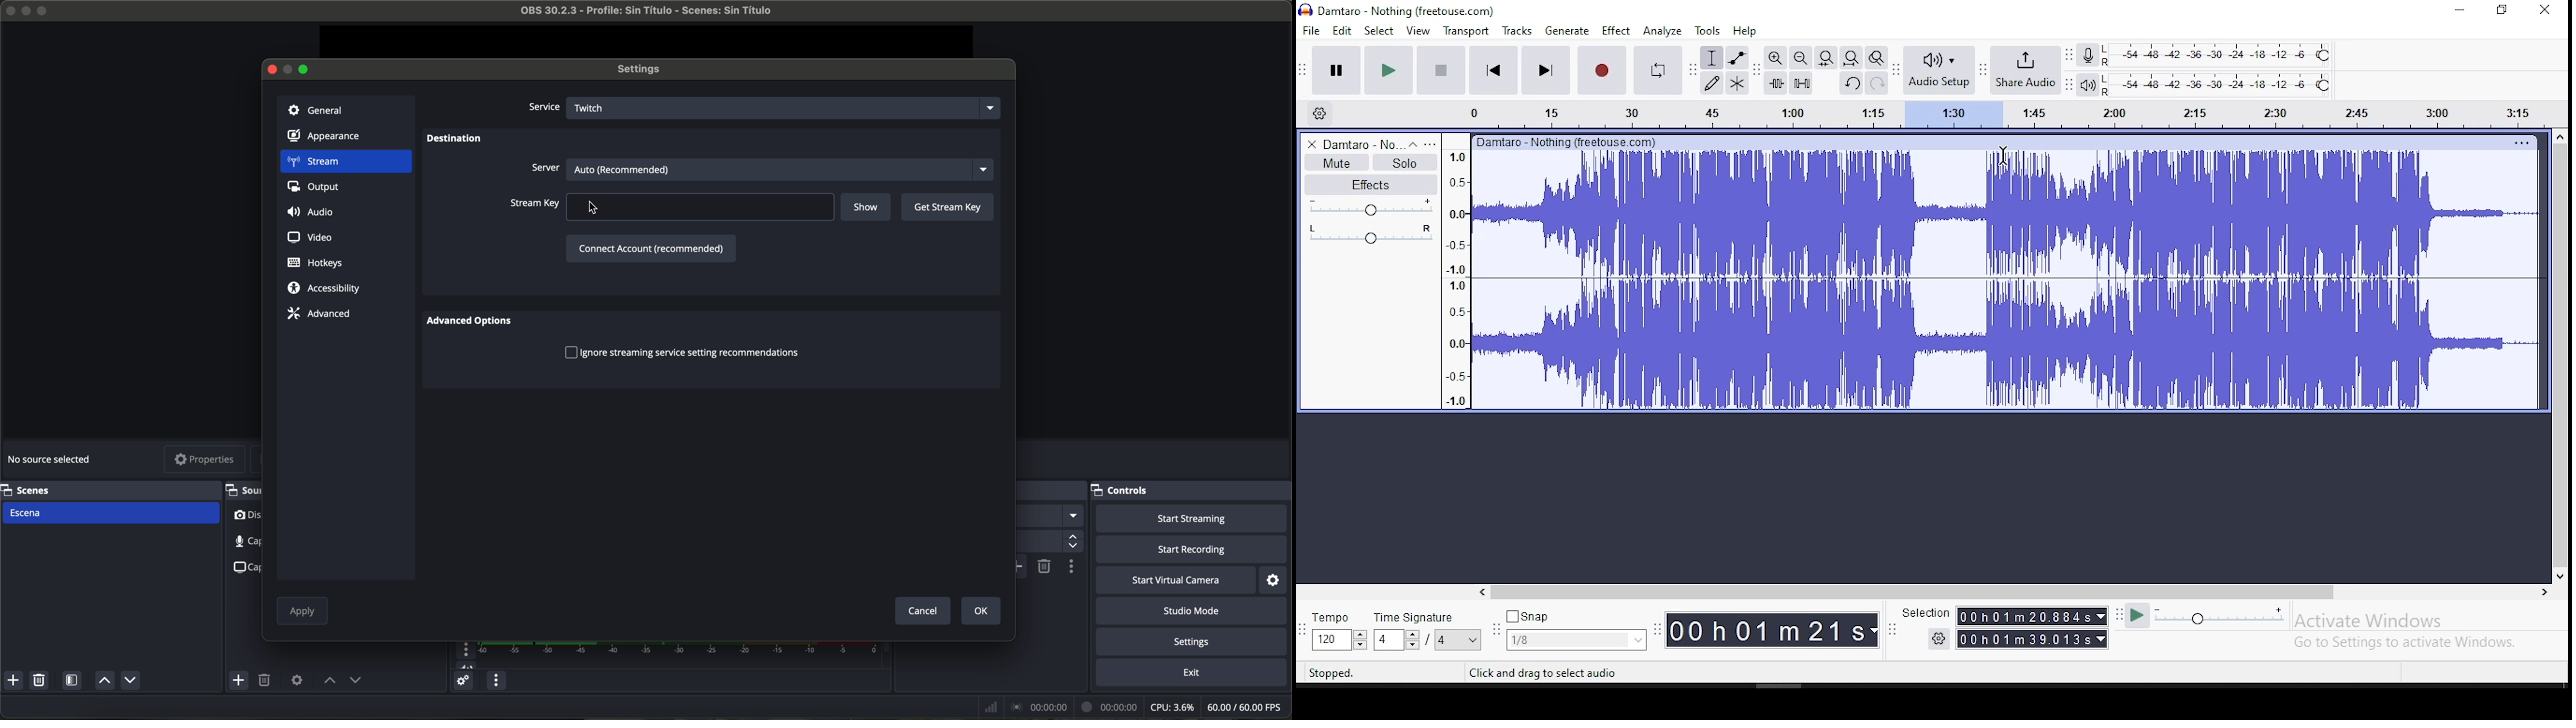  Describe the element at coordinates (1193, 550) in the screenshot. I see `start recording` at that location.